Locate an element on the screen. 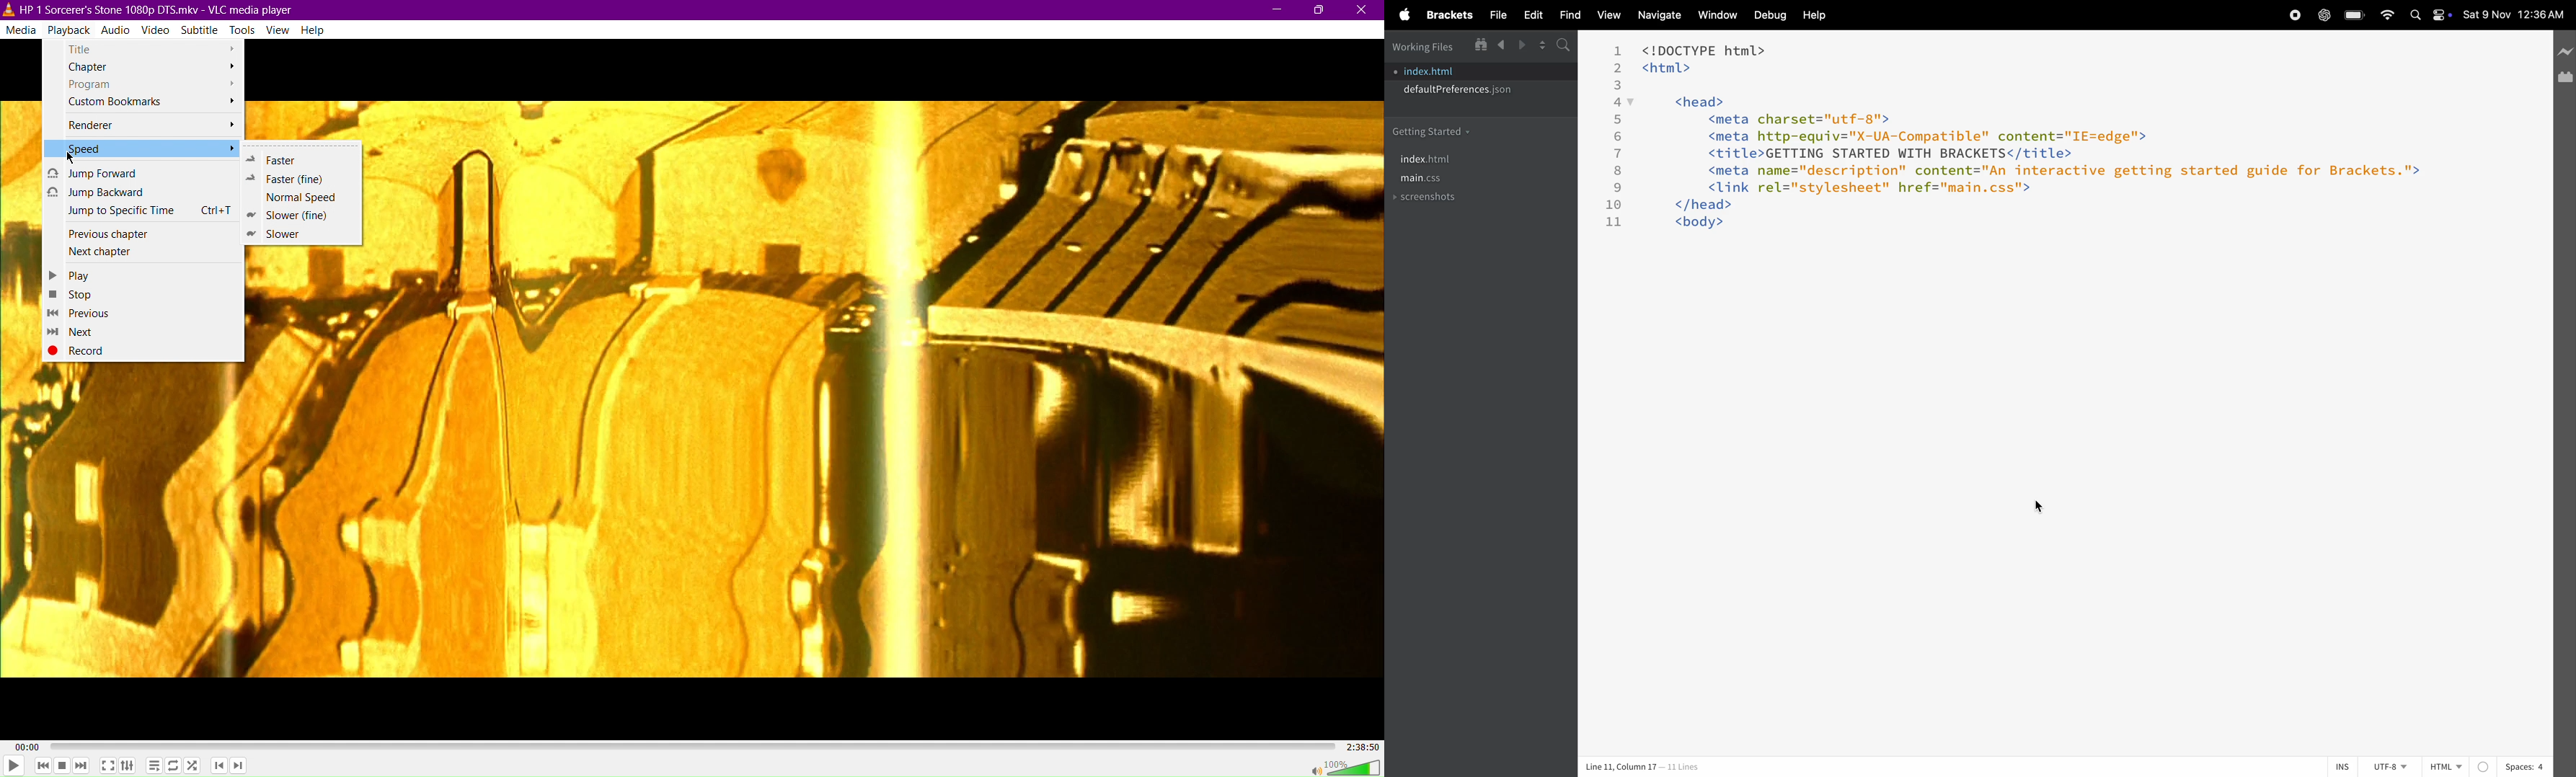 This screenshot has width=2576, height=784. view is located at coordinates (1610, 15).